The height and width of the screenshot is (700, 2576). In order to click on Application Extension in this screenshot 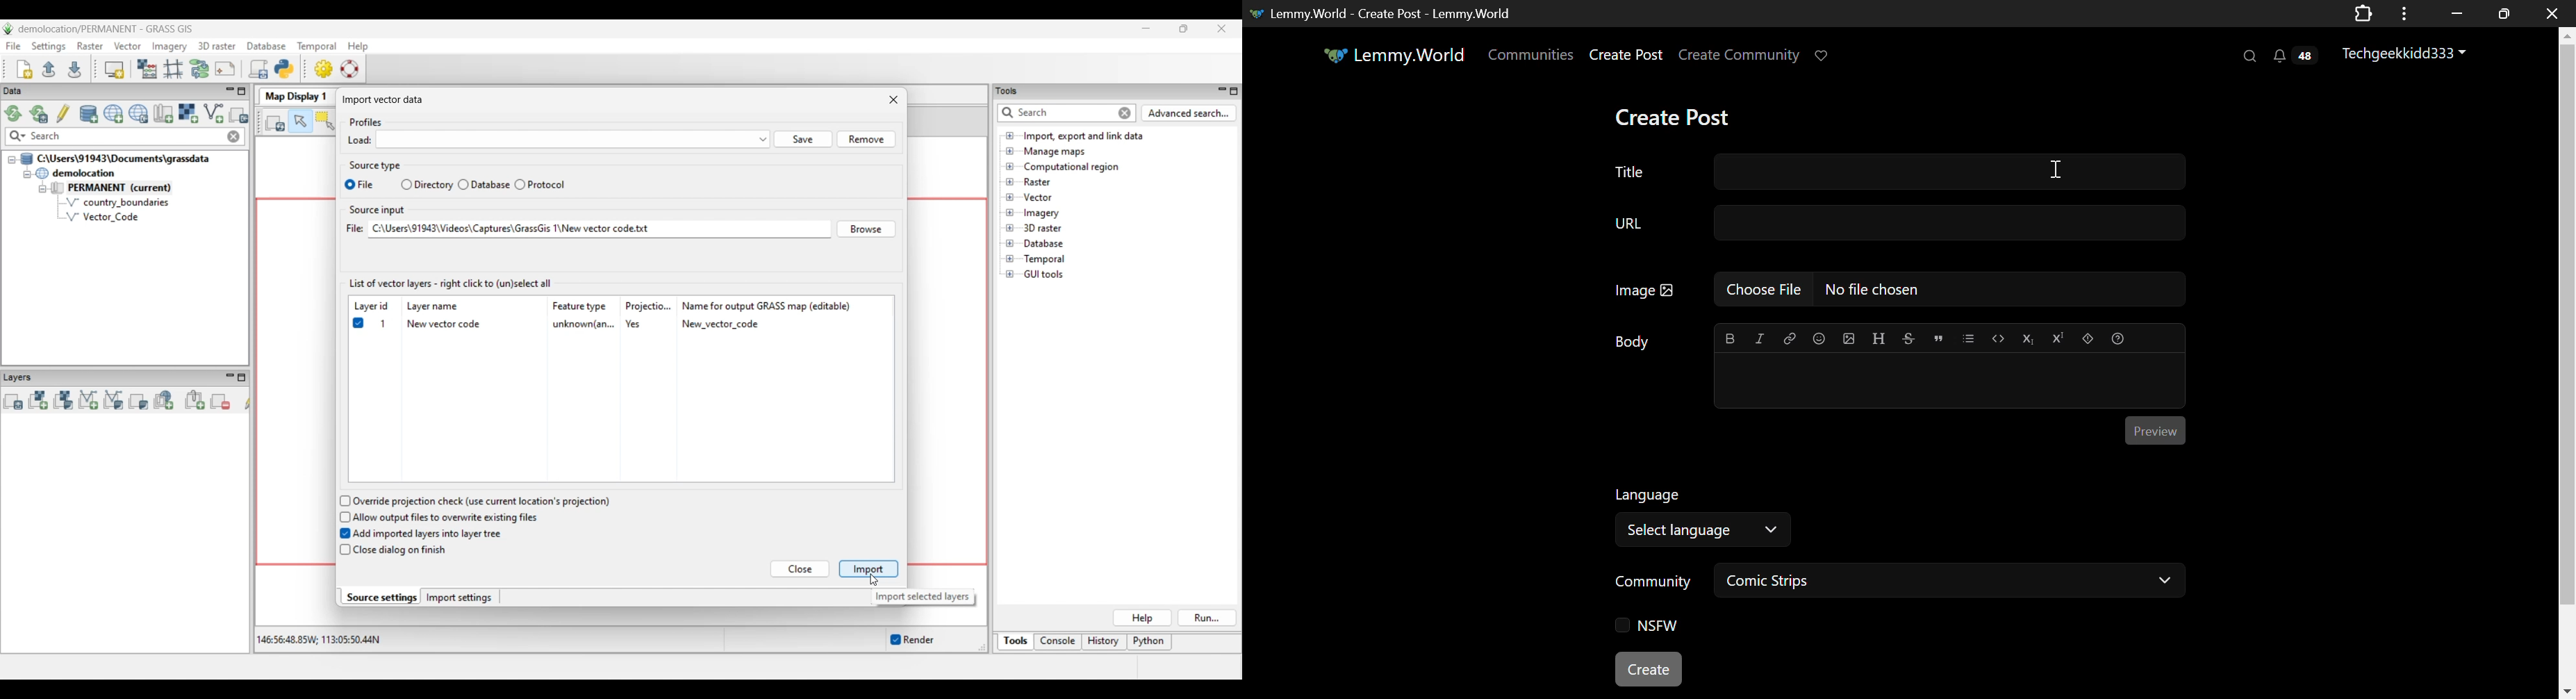, I will do `click(2366, 12)`.